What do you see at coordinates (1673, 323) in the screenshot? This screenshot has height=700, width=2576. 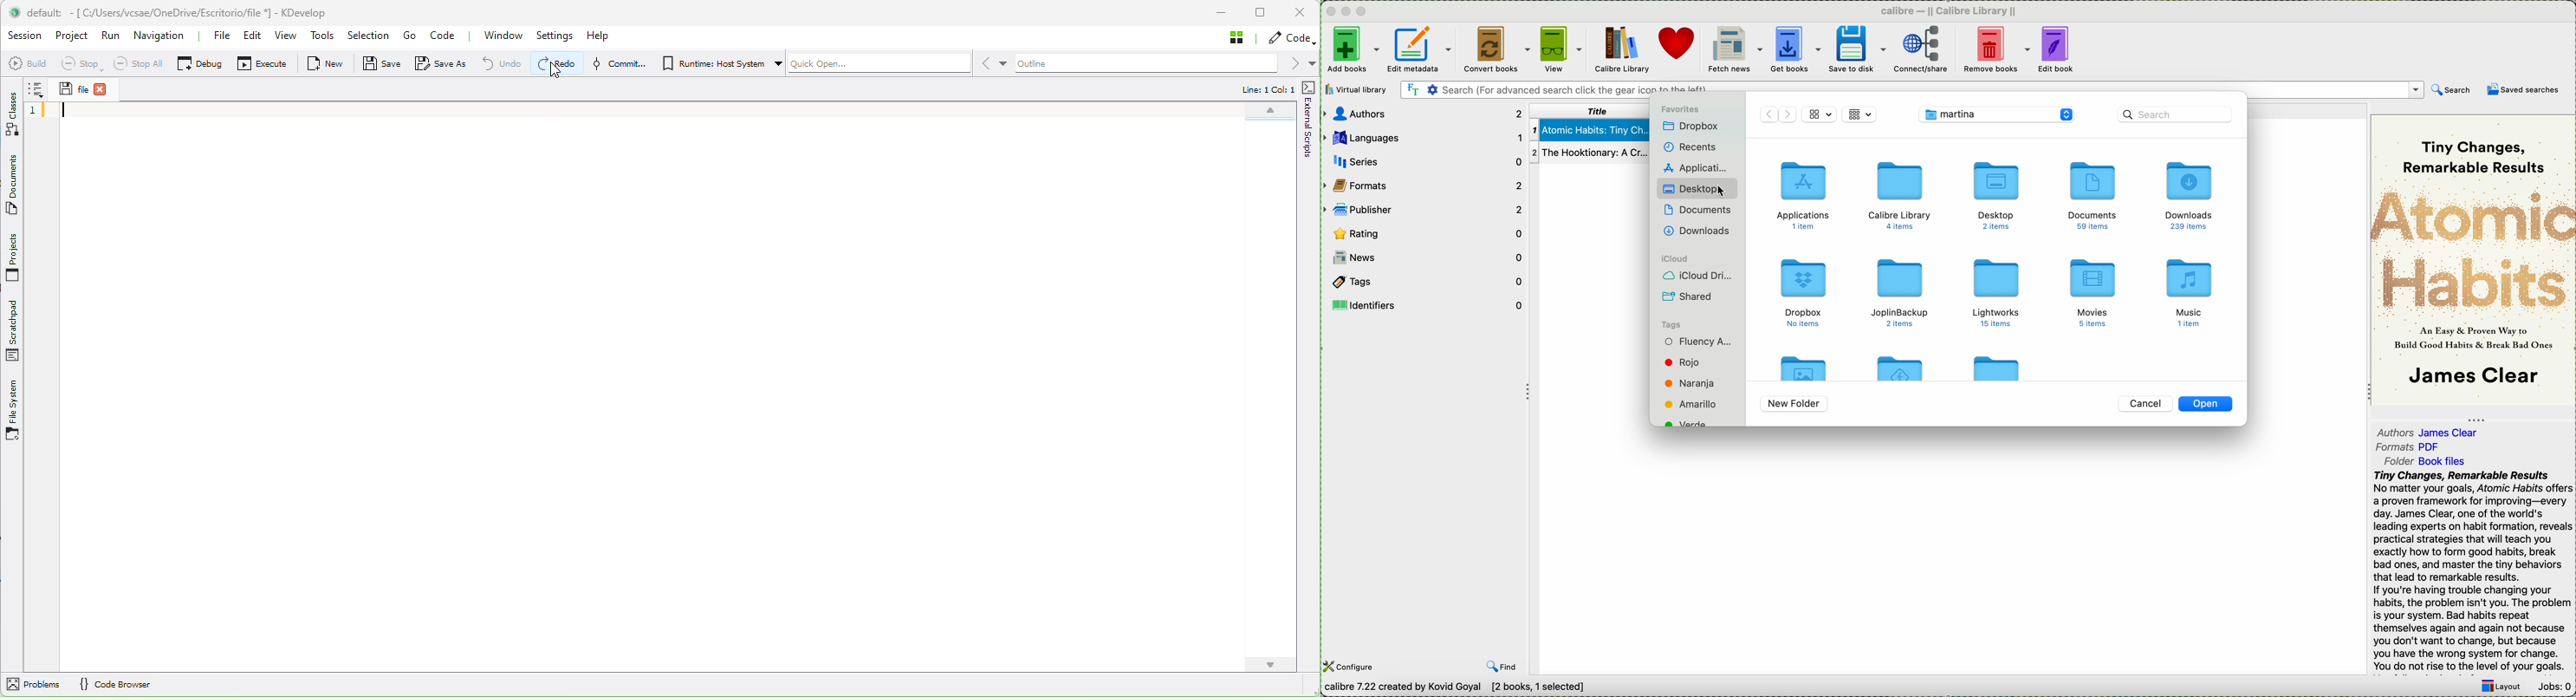 I see `tags` at bounding box center [1673, 323].